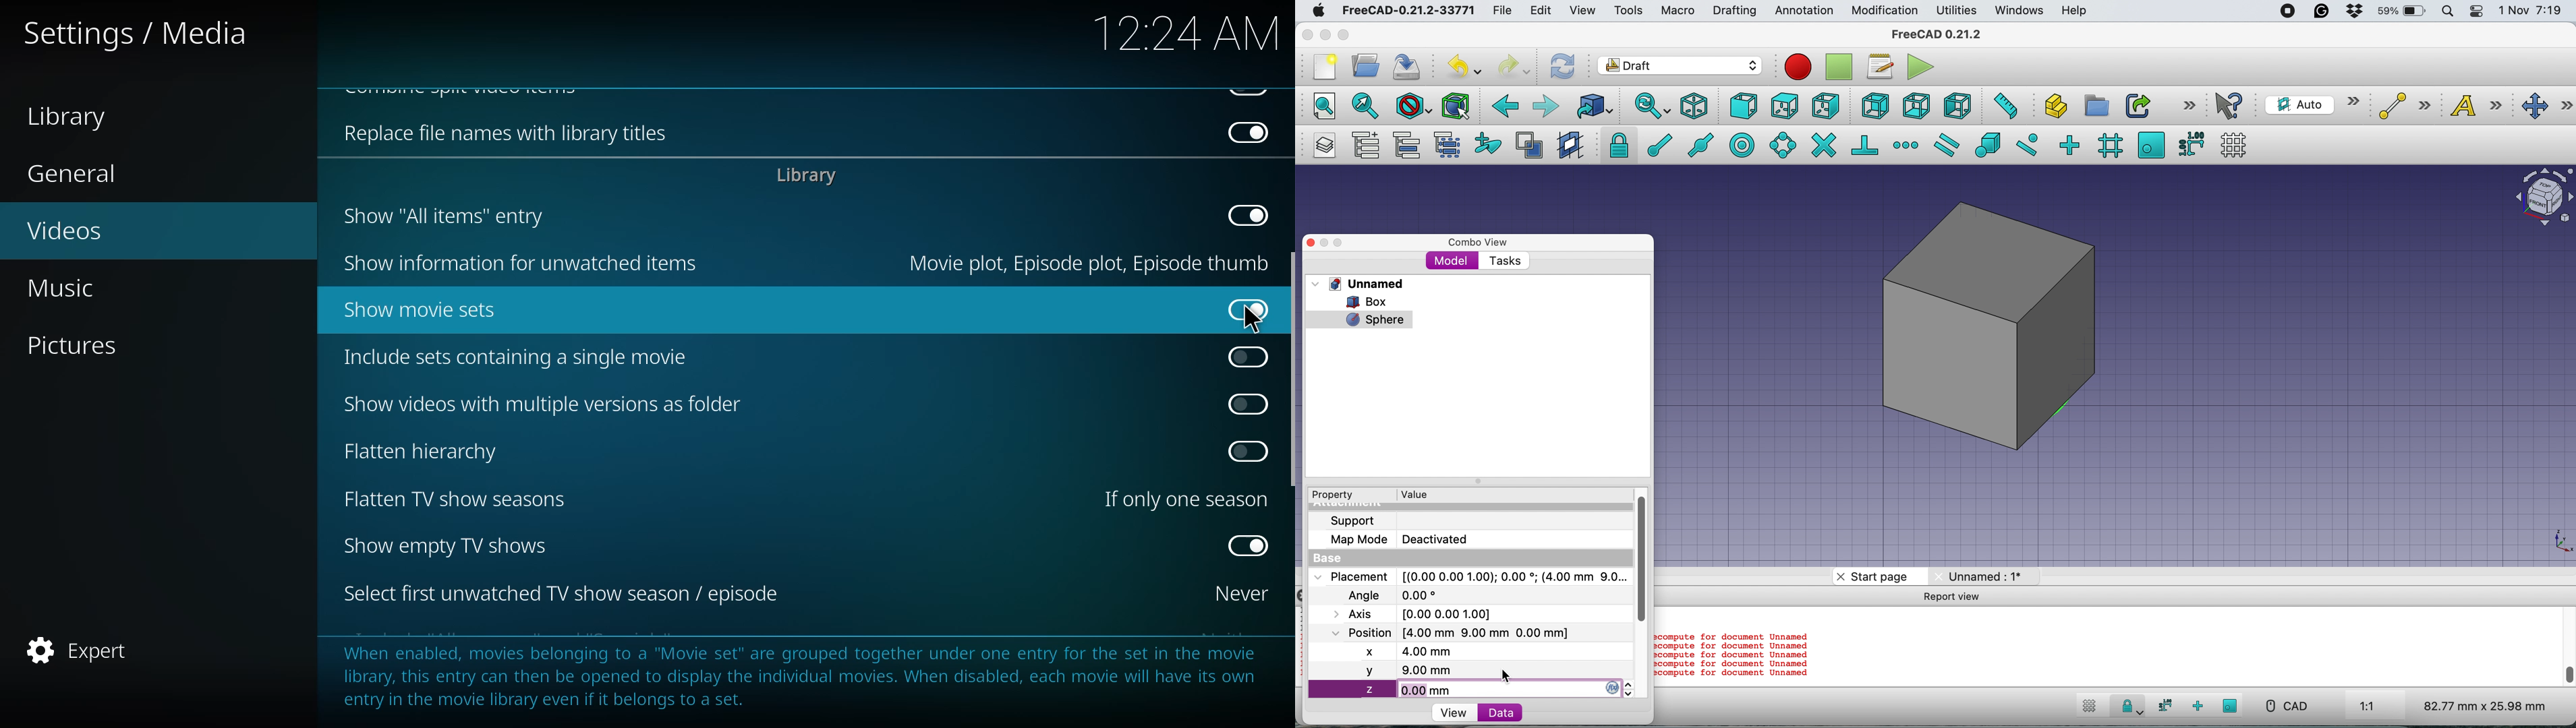 Image resolution: width=2576 pixels, height=728 pixels. What do you see at coordinates (1365, 147) in the screenshot?
I see `add a new named group` at bounding box center [1365, 147].